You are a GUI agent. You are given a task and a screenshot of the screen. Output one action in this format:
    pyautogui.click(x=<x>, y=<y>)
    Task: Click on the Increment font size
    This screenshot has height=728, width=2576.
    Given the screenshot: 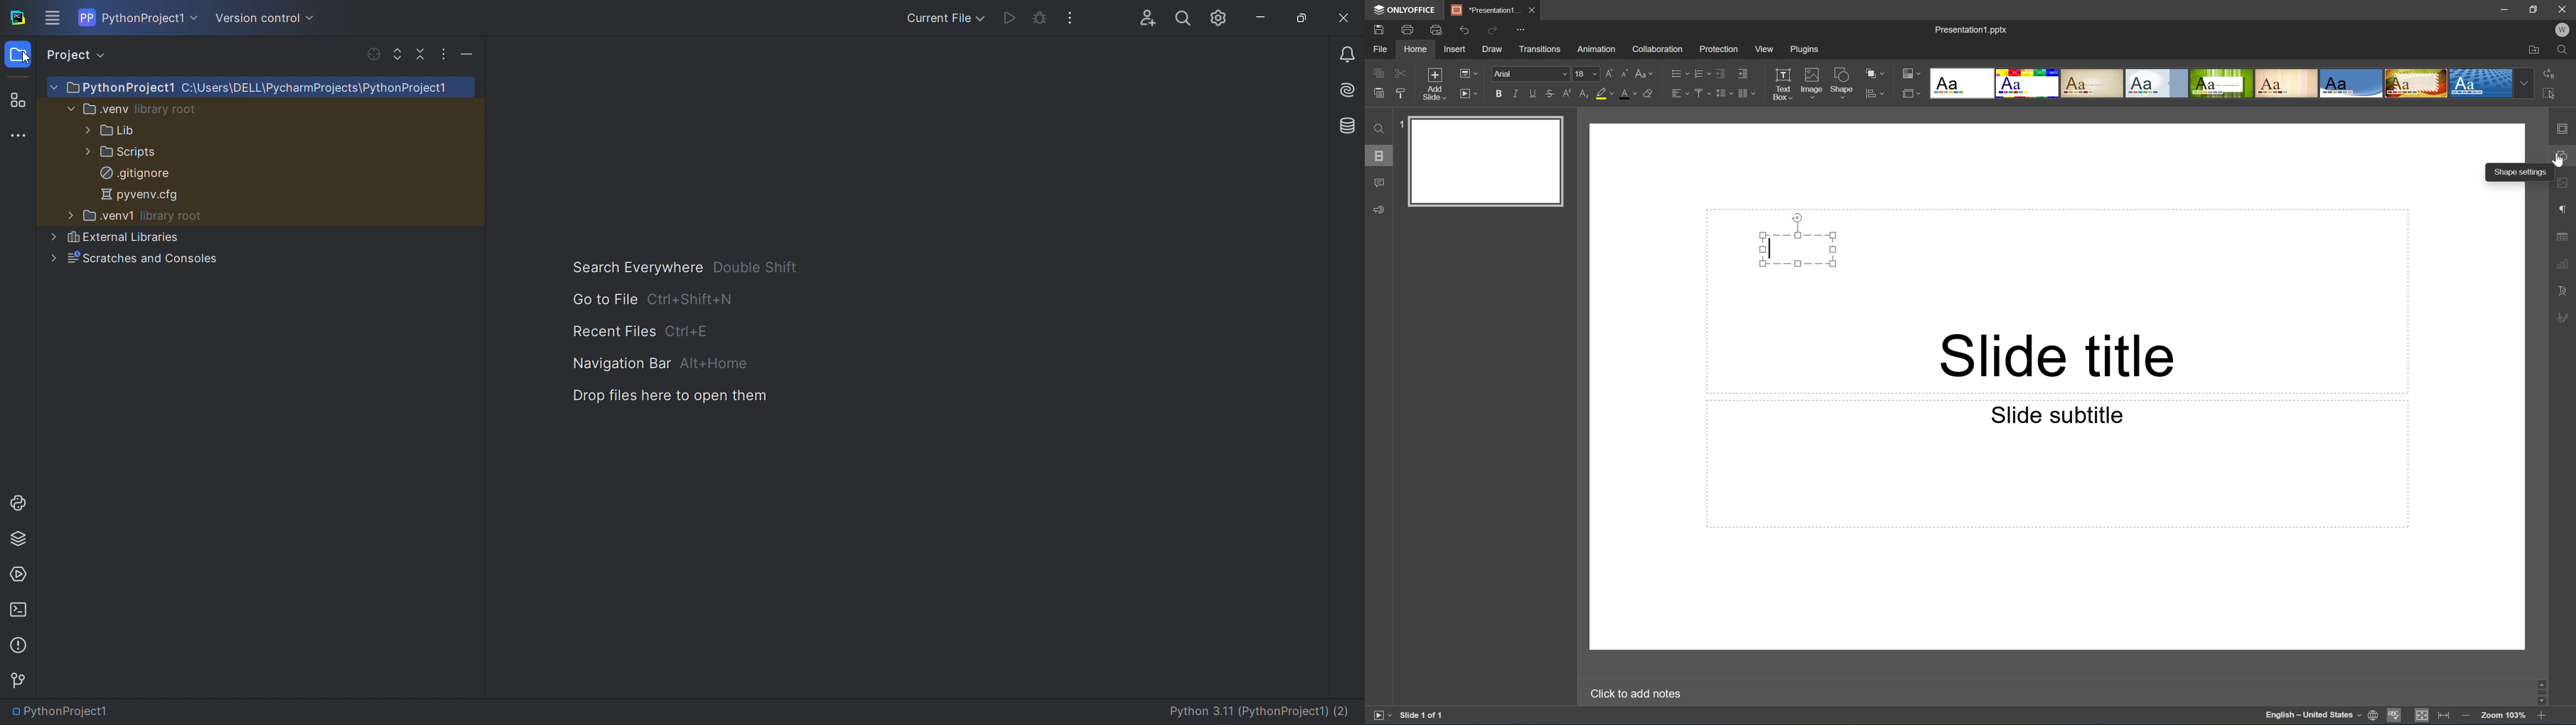 What is the action you would take?
    pyautogui.click(x=1607, y=72)
    